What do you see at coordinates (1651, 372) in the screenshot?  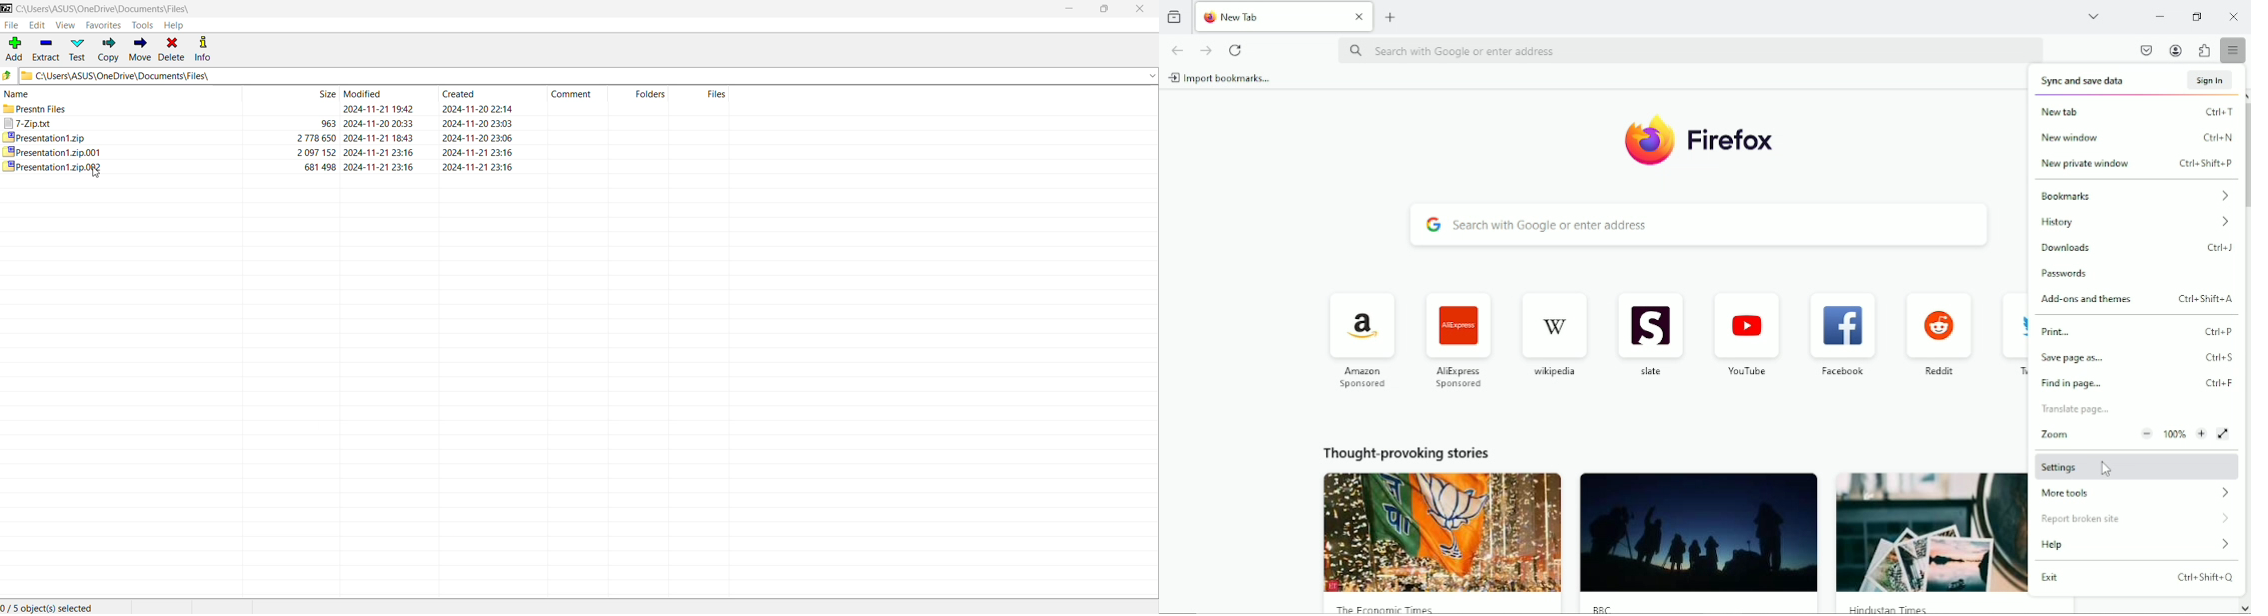 I see `slate` at bounding box center [1651, 372].